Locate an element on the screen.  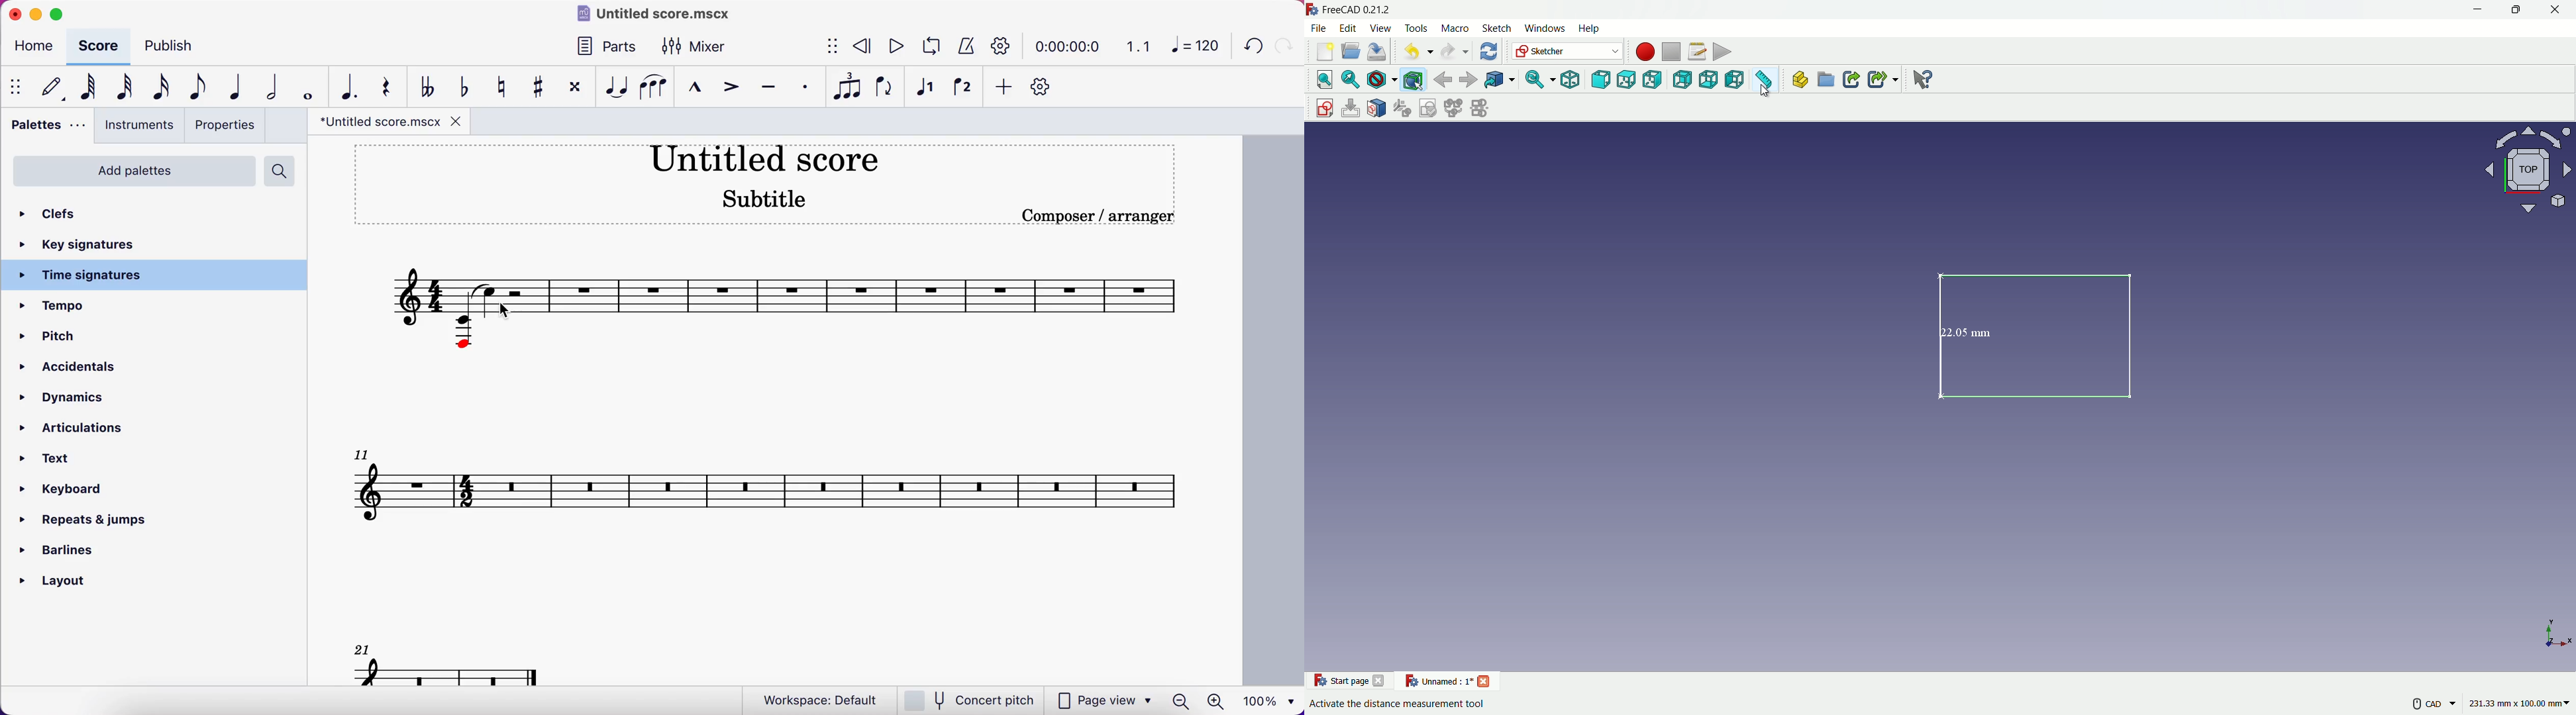
help menu is located at coordinates (1590, 29).